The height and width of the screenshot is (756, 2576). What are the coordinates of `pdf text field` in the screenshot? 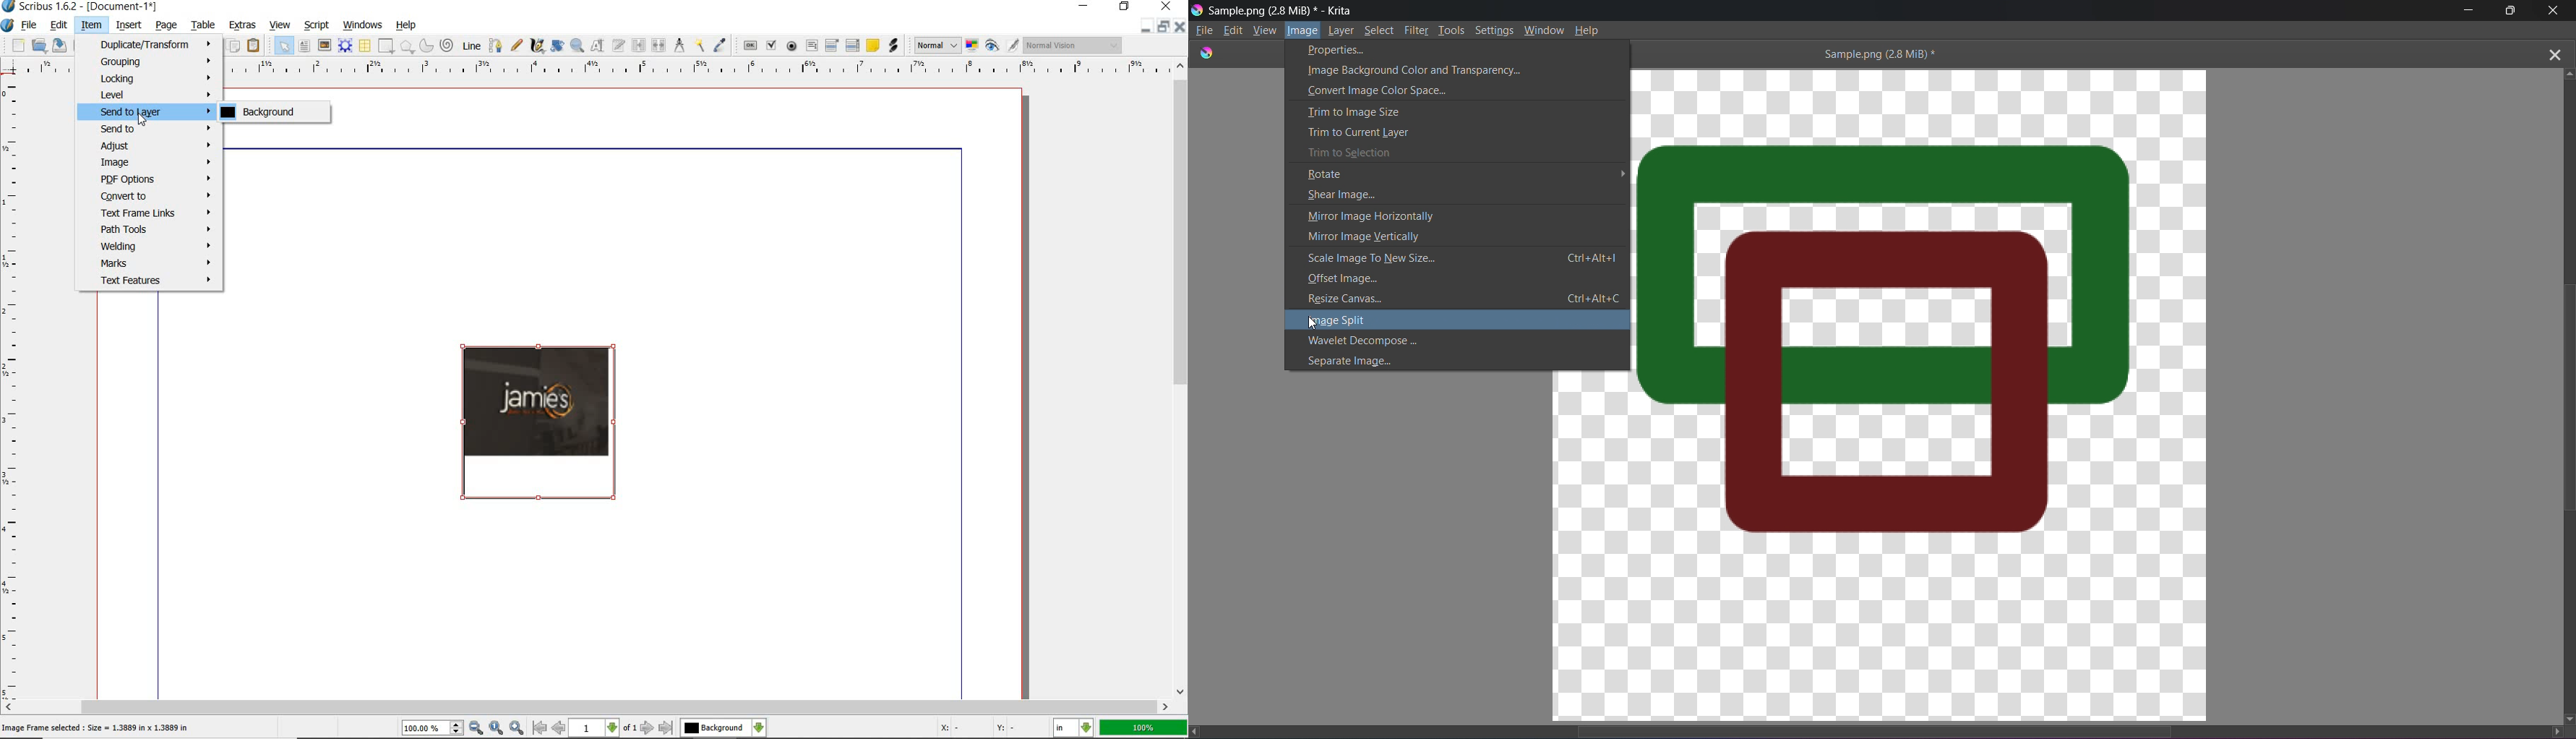 It's located at (811, 45).